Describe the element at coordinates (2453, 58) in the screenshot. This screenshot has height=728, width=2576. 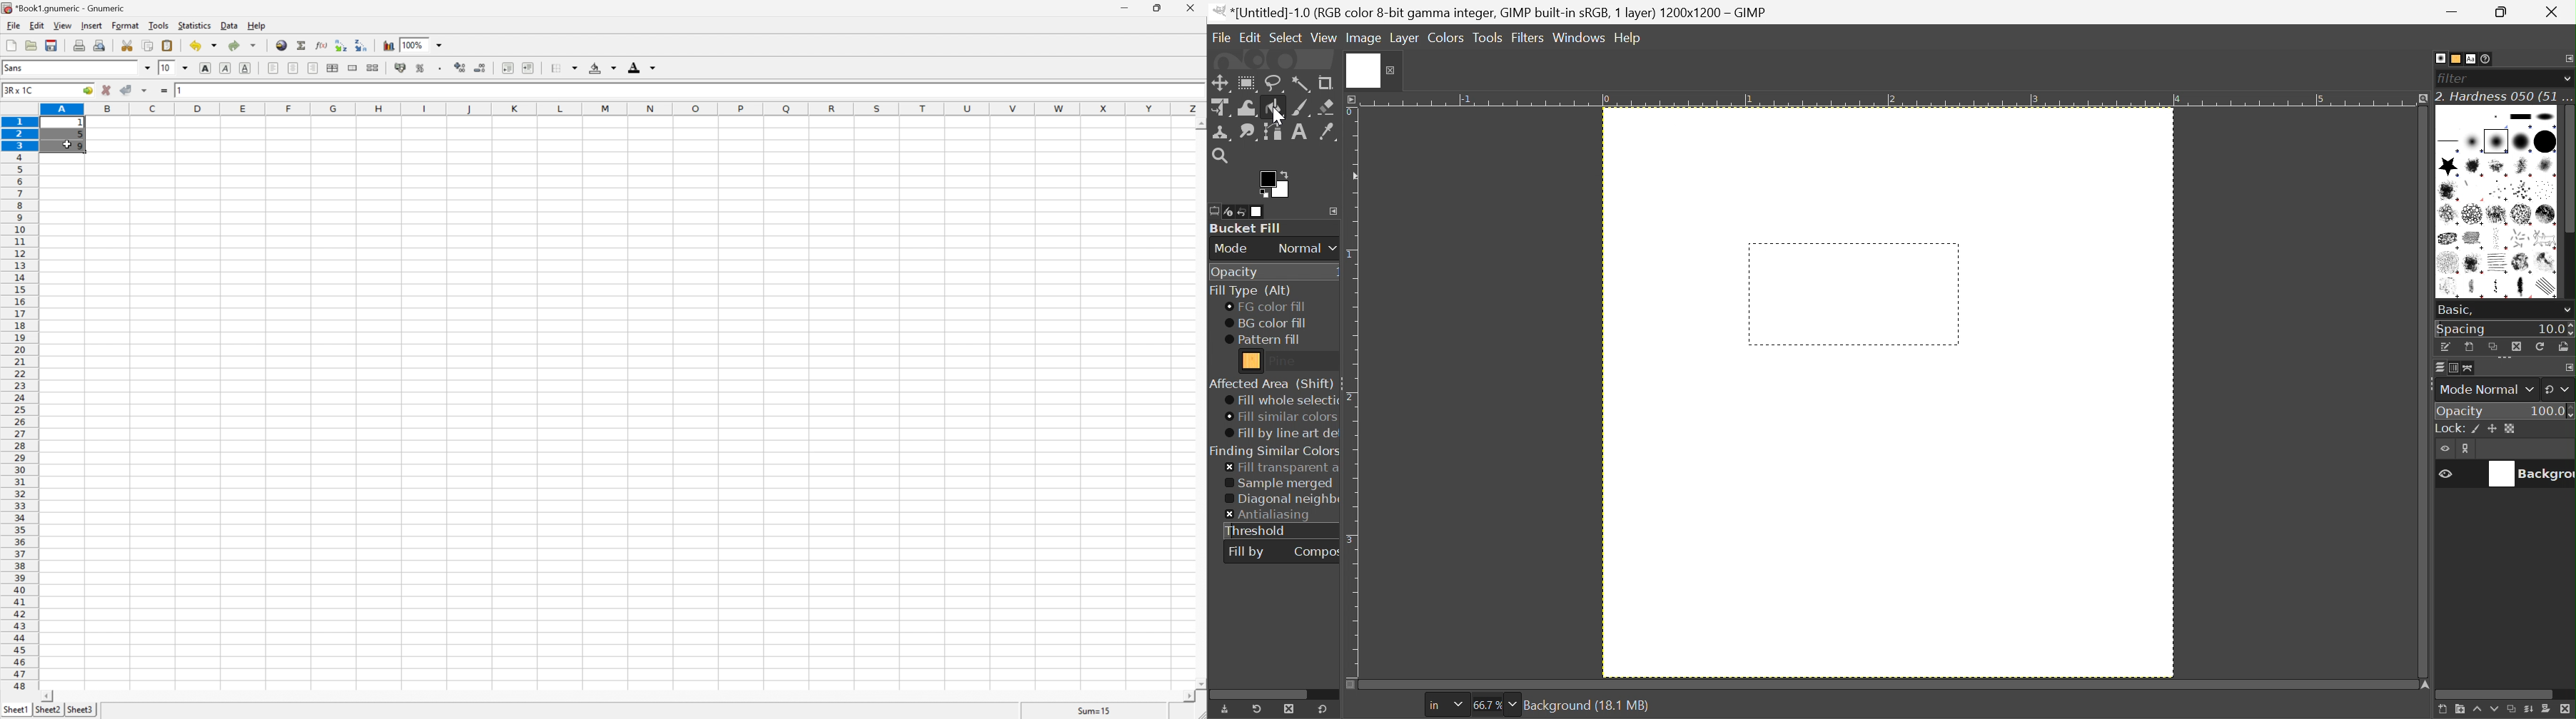
I see `Patterns` at that location.